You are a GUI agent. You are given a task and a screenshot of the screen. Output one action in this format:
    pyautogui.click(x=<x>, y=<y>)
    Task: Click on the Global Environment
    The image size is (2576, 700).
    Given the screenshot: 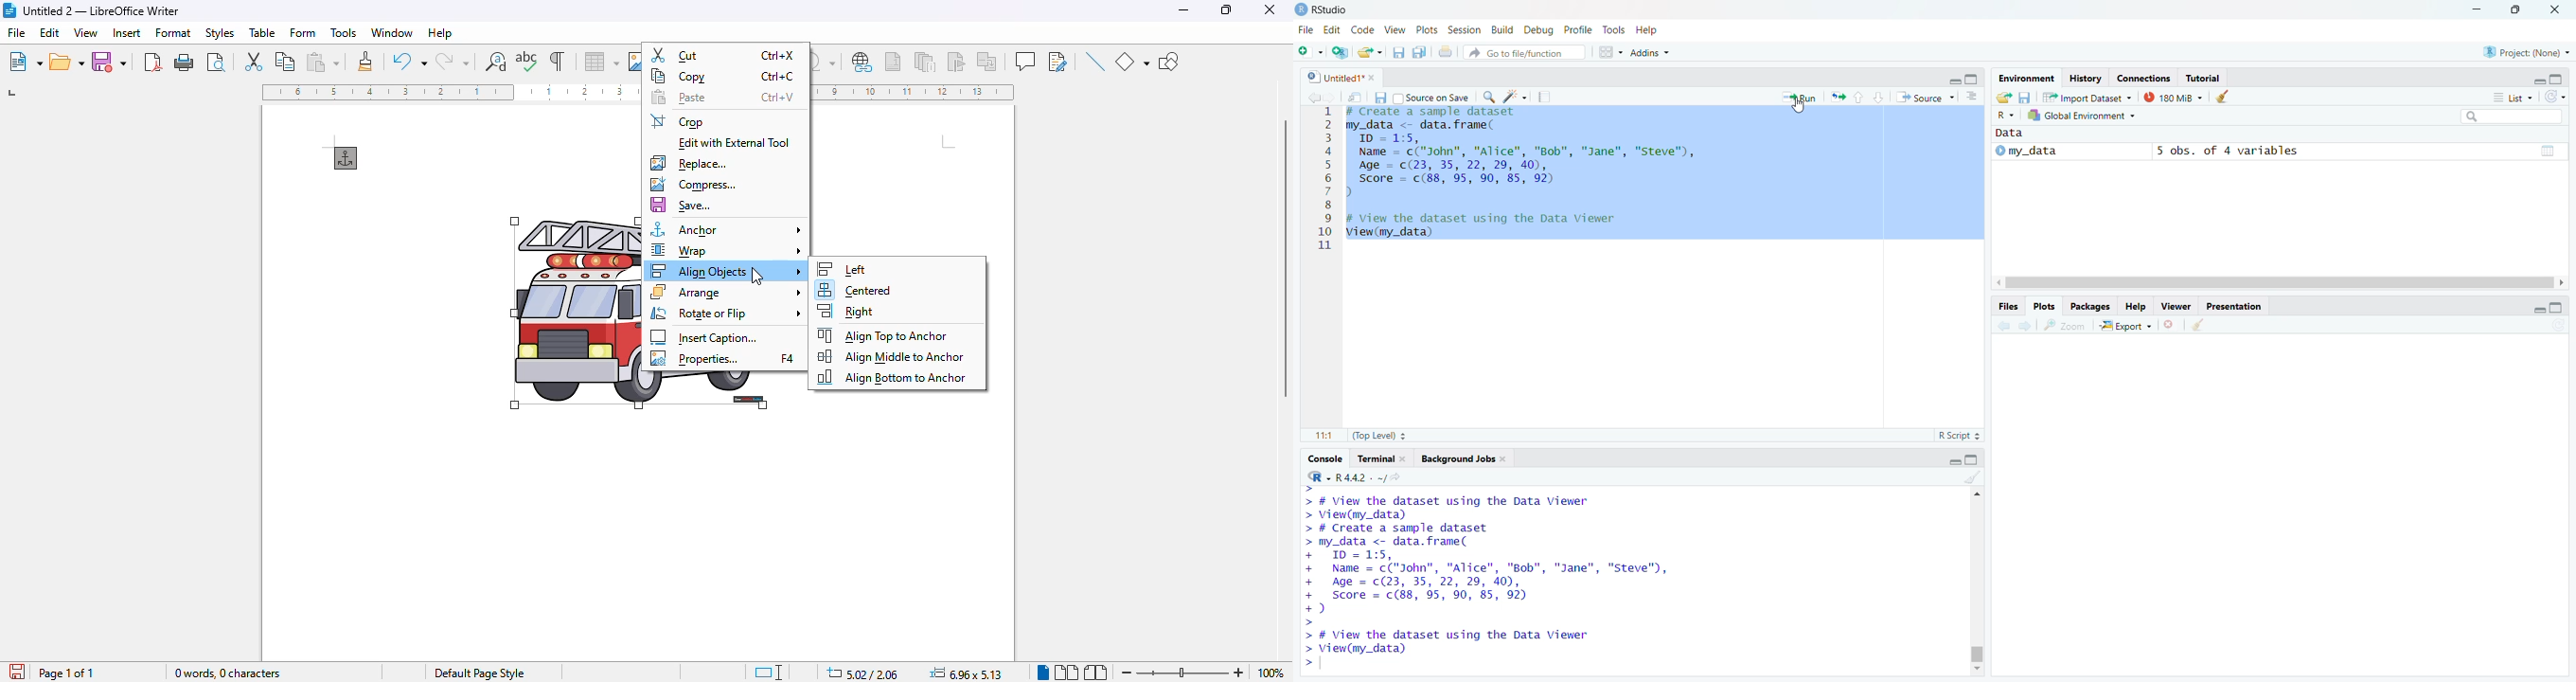 What is the action you would take?
    pyautogui.click(x=2084, y=116)
    